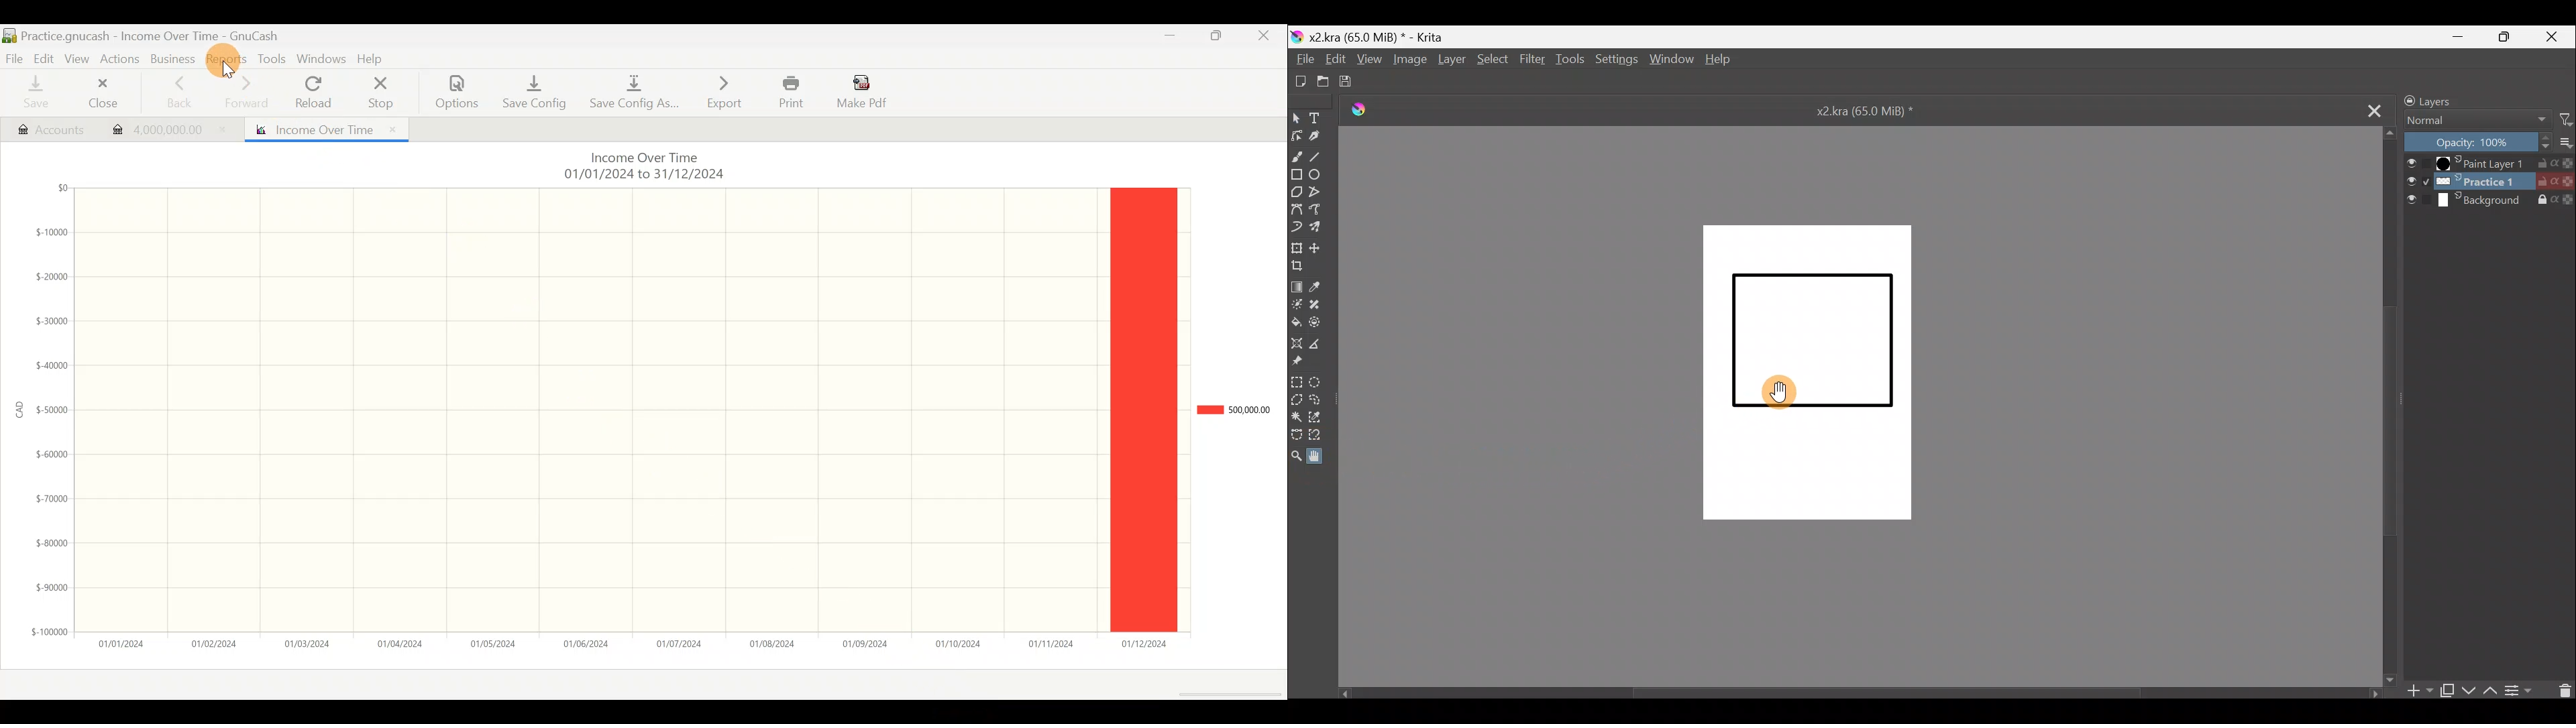 The image size is (2576, 728). I want to click on Back, so click(178, 90).